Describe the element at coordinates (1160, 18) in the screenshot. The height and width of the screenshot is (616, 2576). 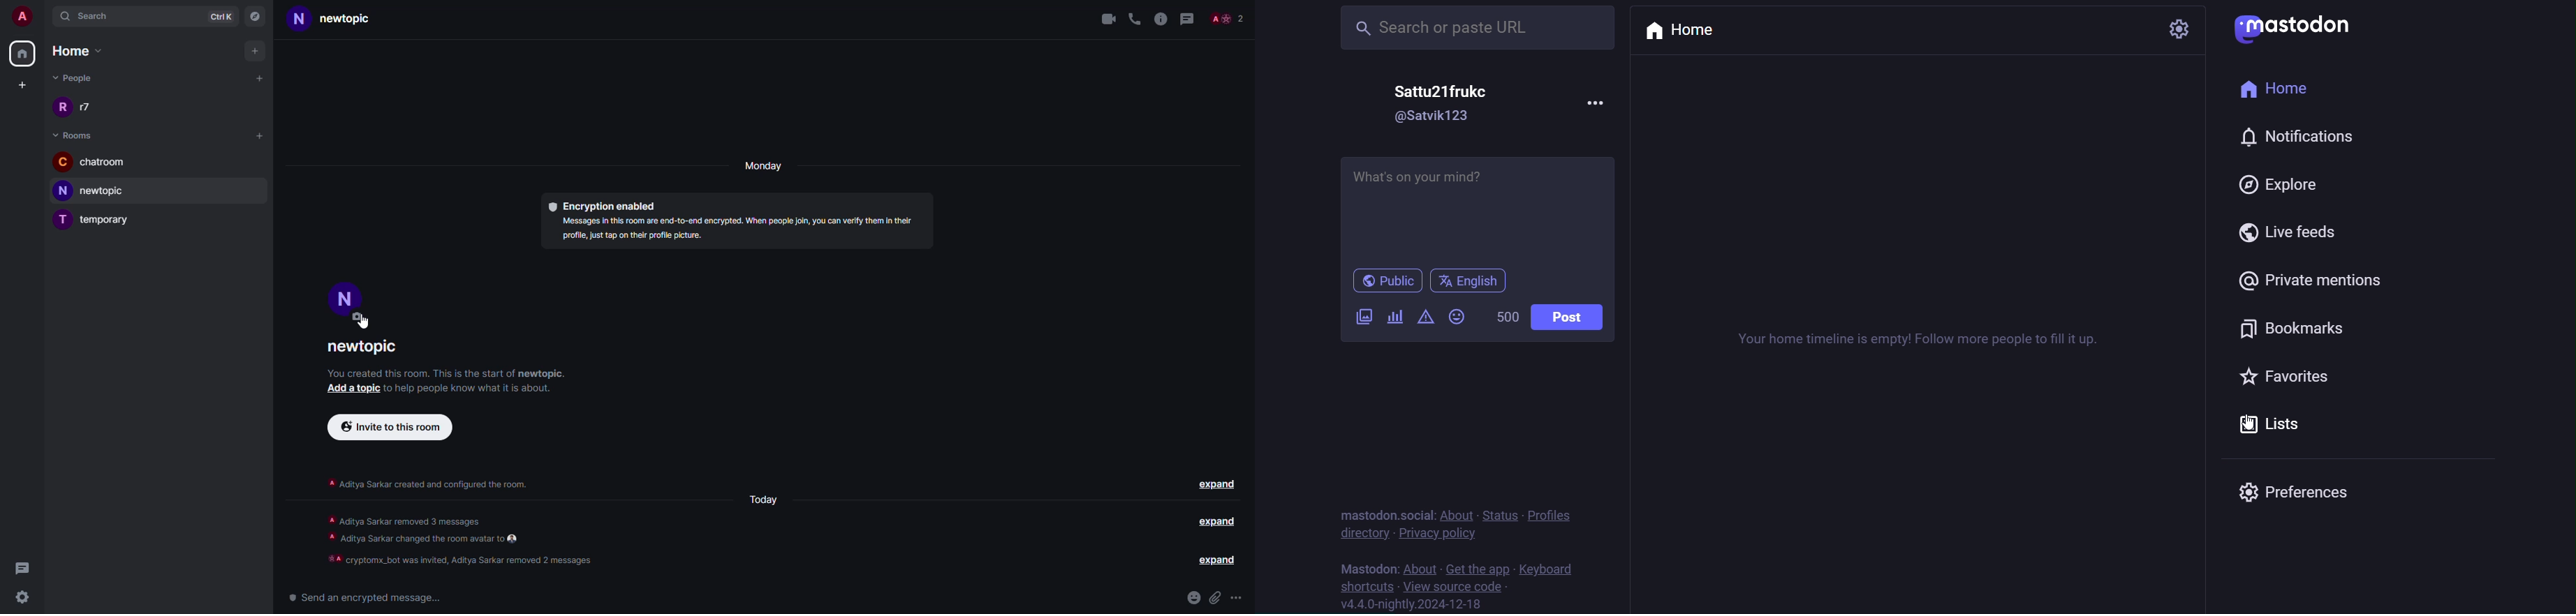
I see `info` at that location.